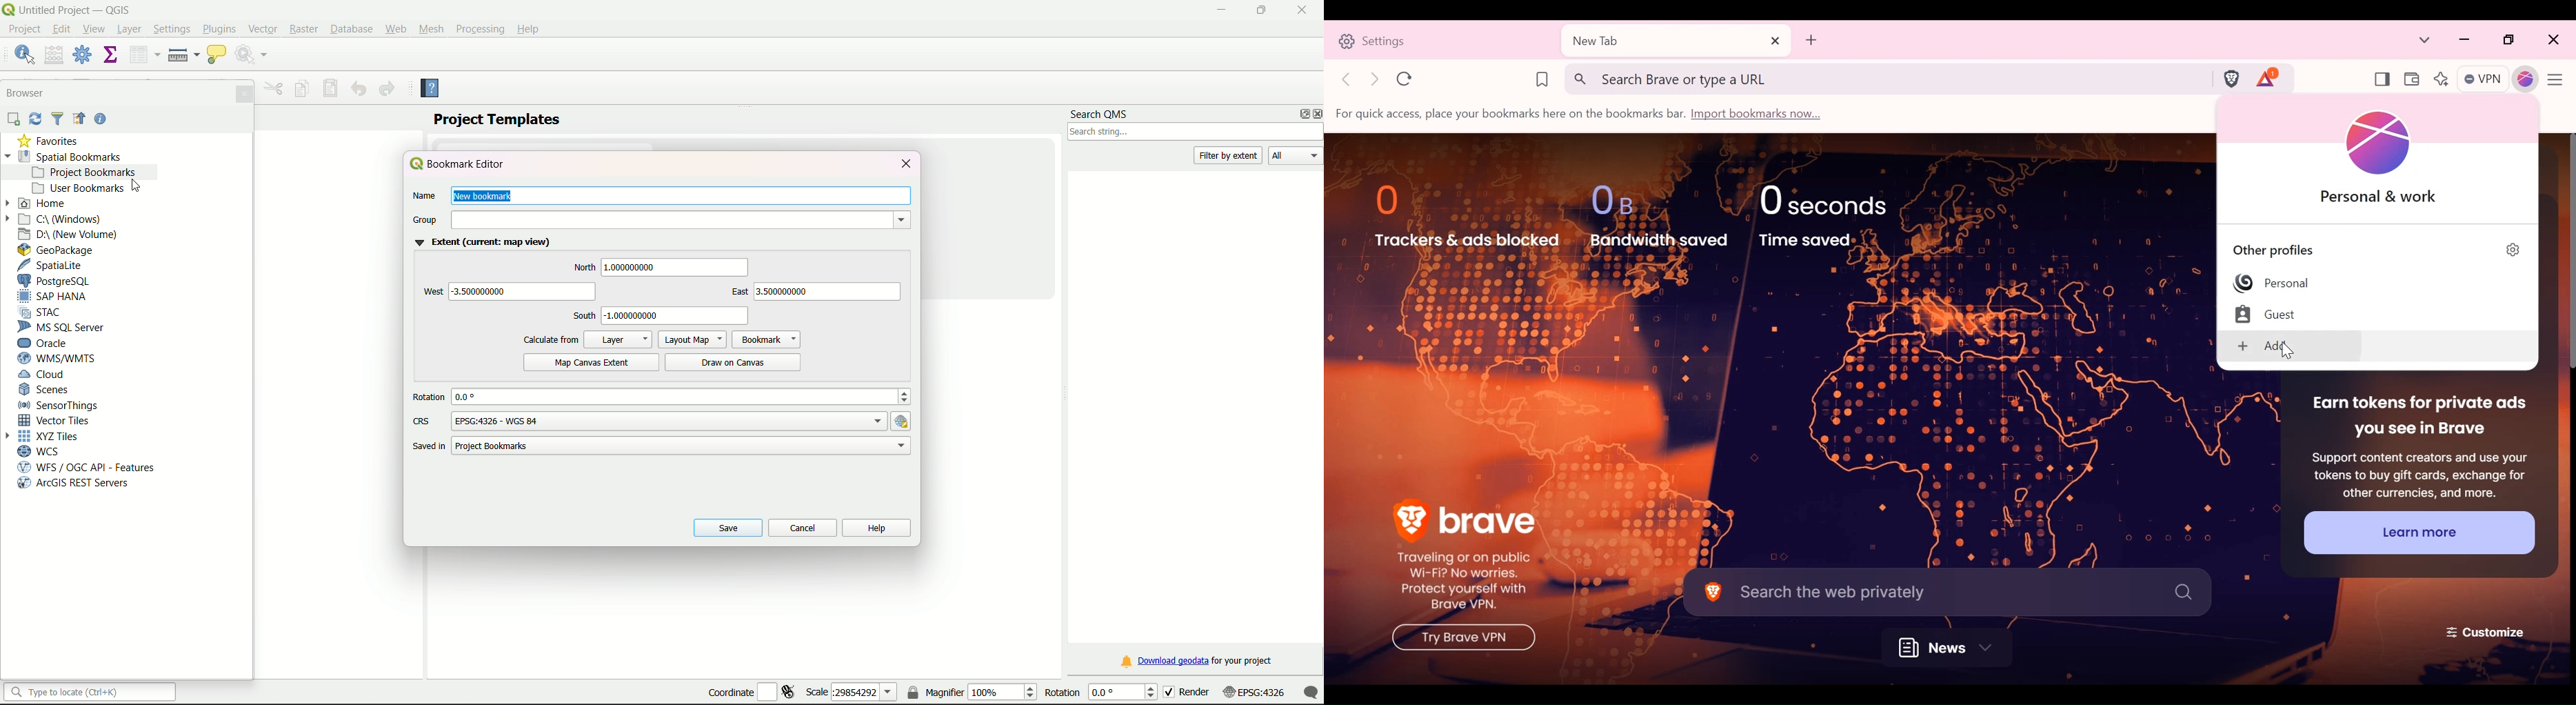 This screenshot has height=728, width=2576. Describe the element at coordinates (693, 340) in the screenshot. I see `Layout Map` at that location.